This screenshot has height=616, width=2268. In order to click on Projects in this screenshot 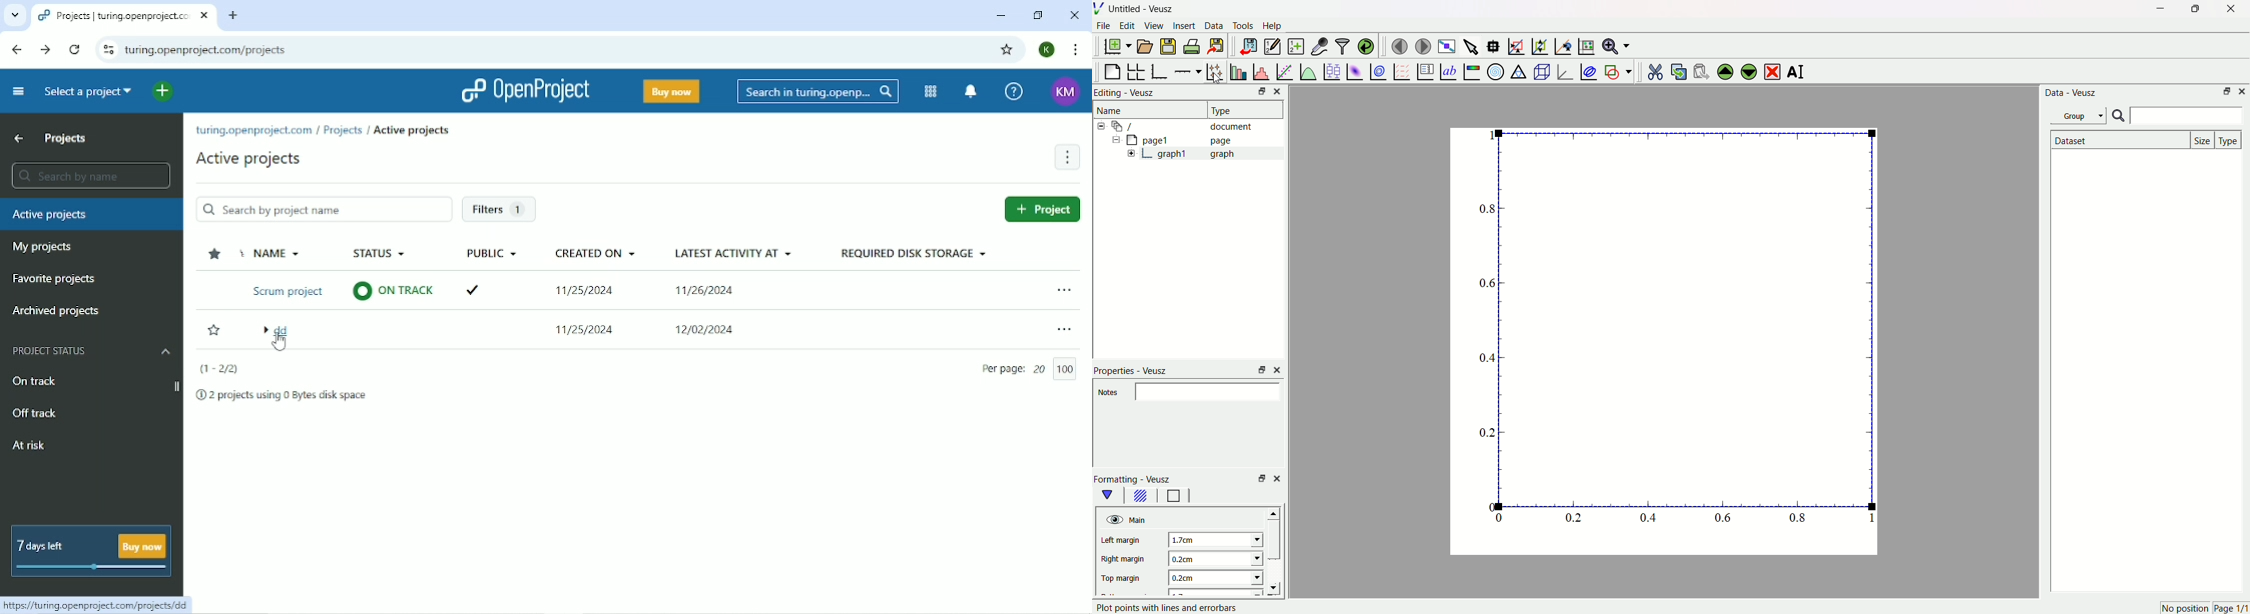, I will do `click(67, 138)`.